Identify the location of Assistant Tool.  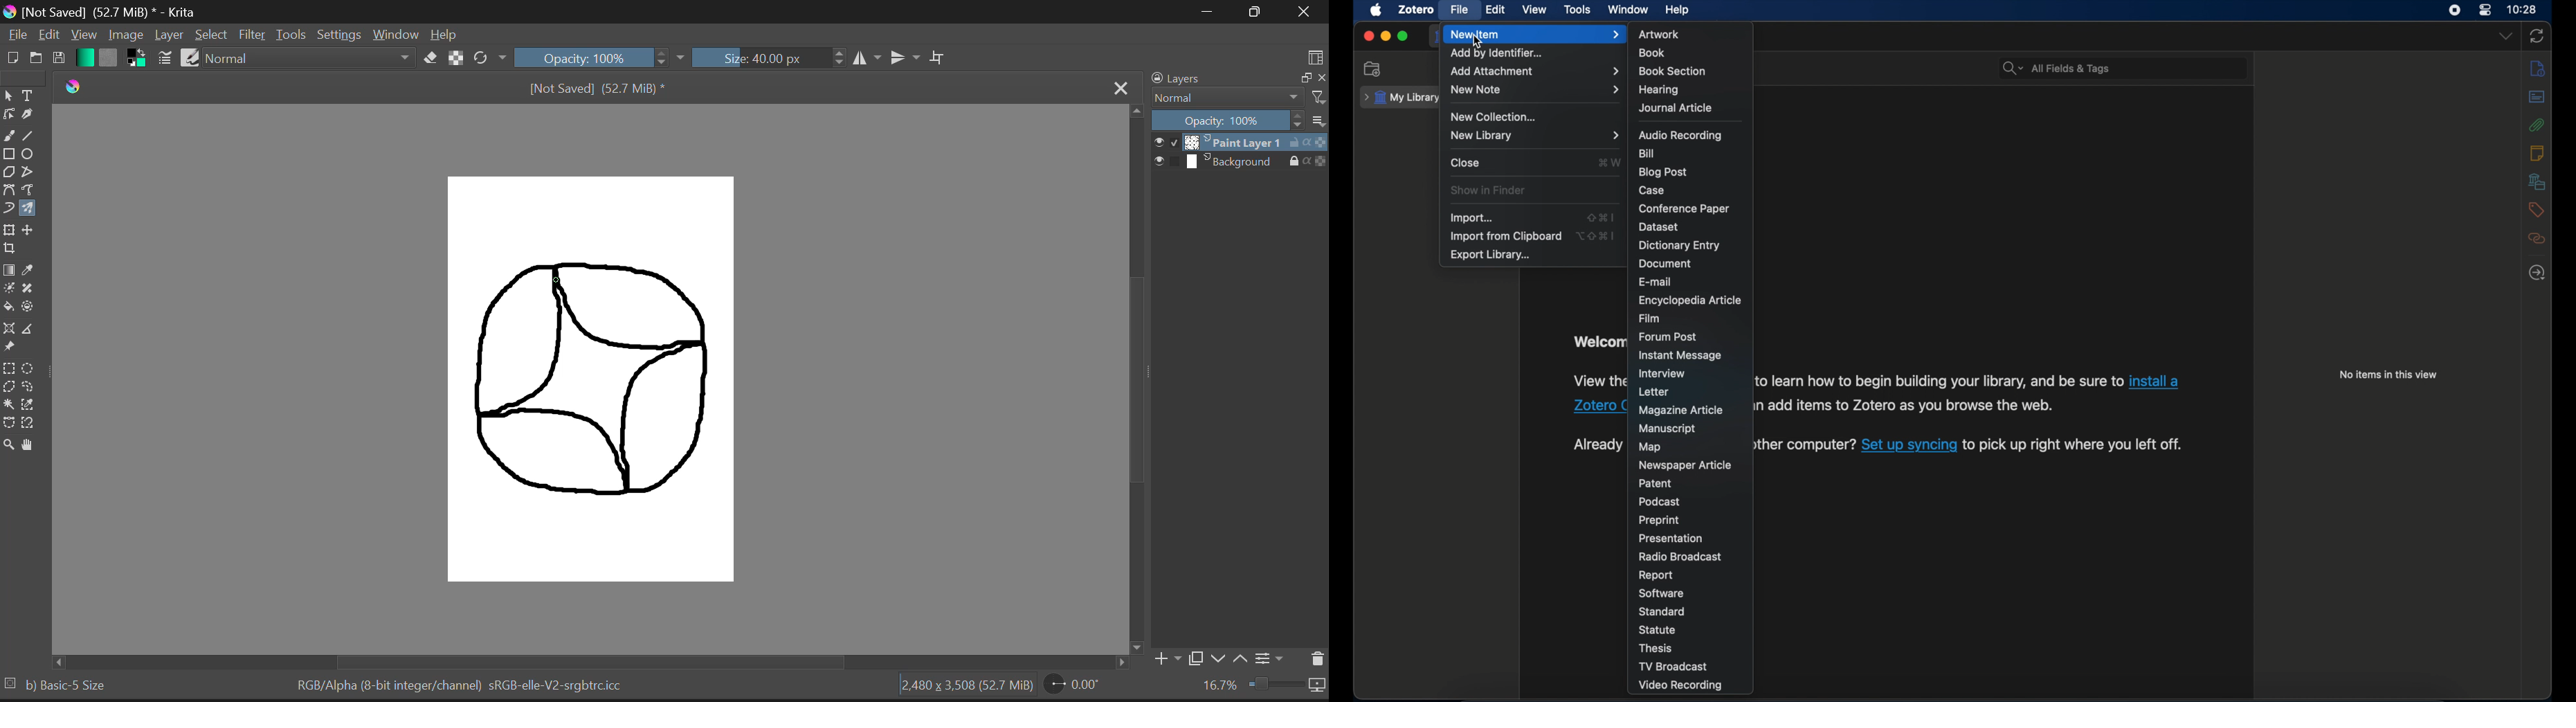
(8, 329).